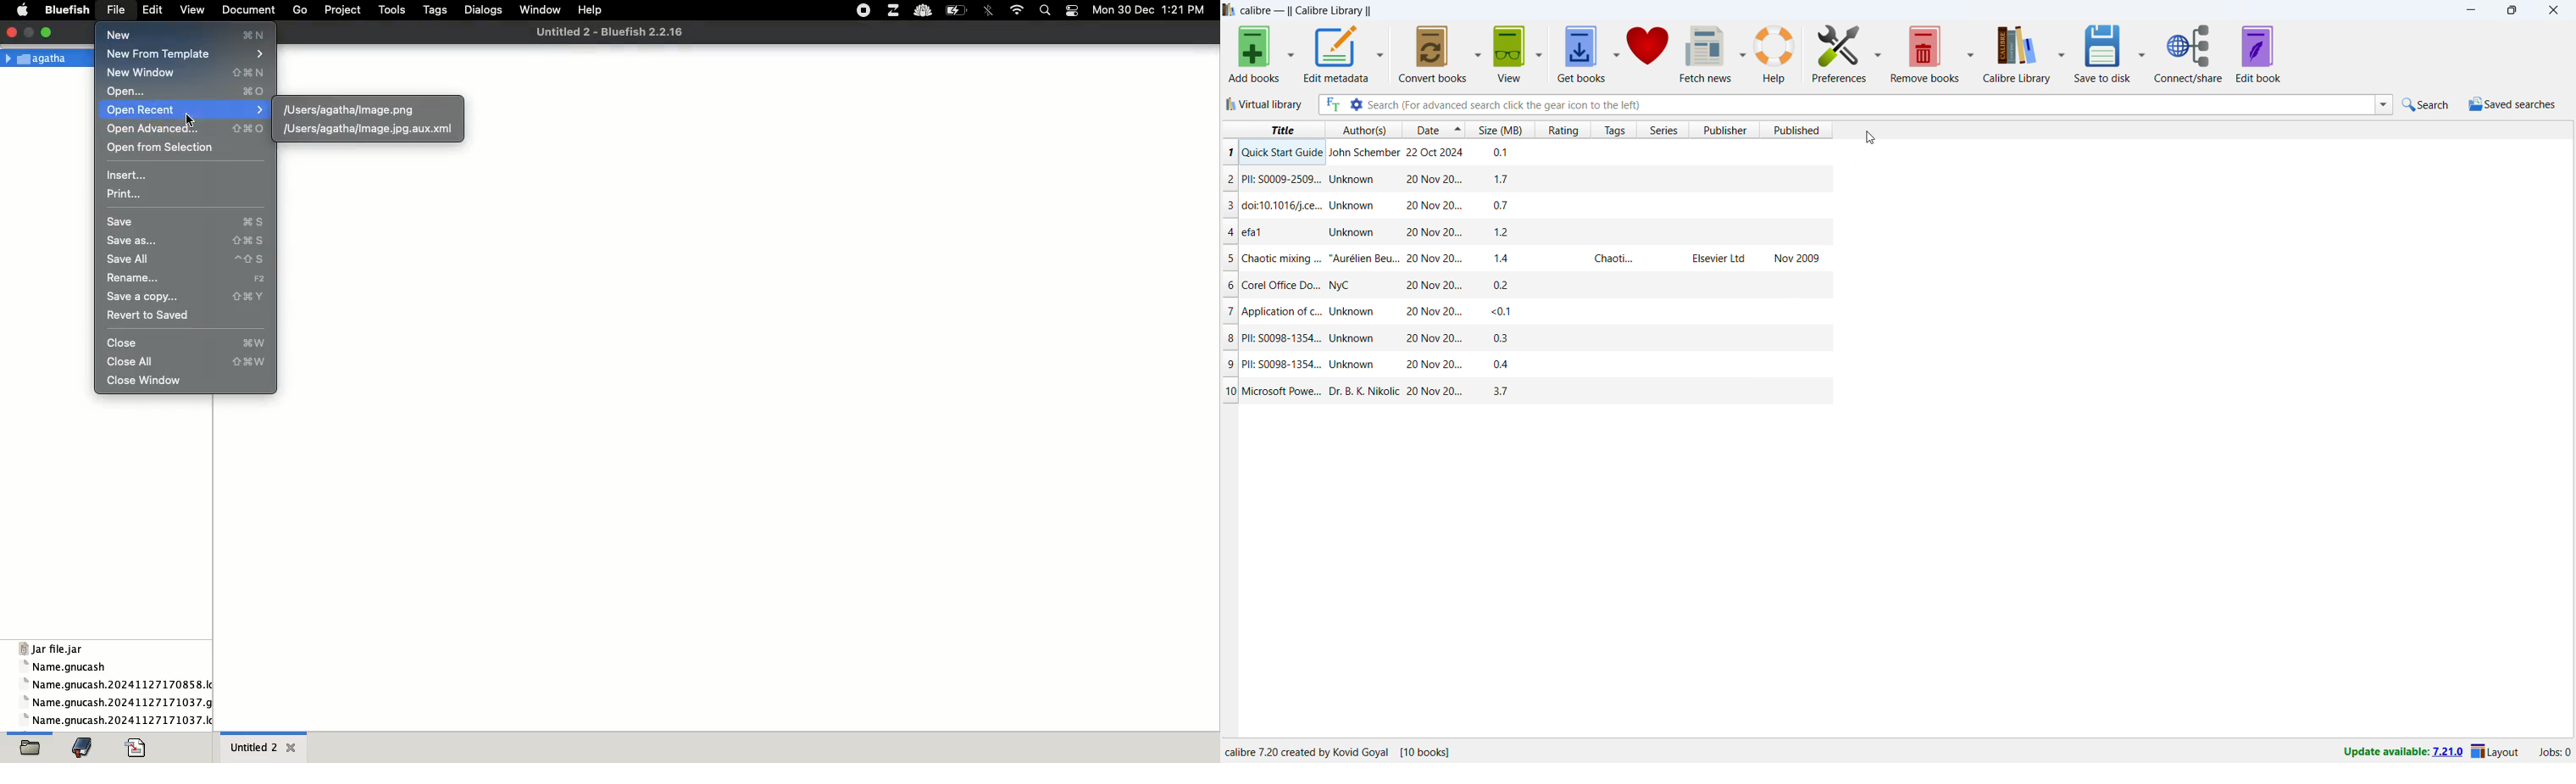 The width and height of the screenshot is (2576, 784). I want to click on open, so click(189, 92).